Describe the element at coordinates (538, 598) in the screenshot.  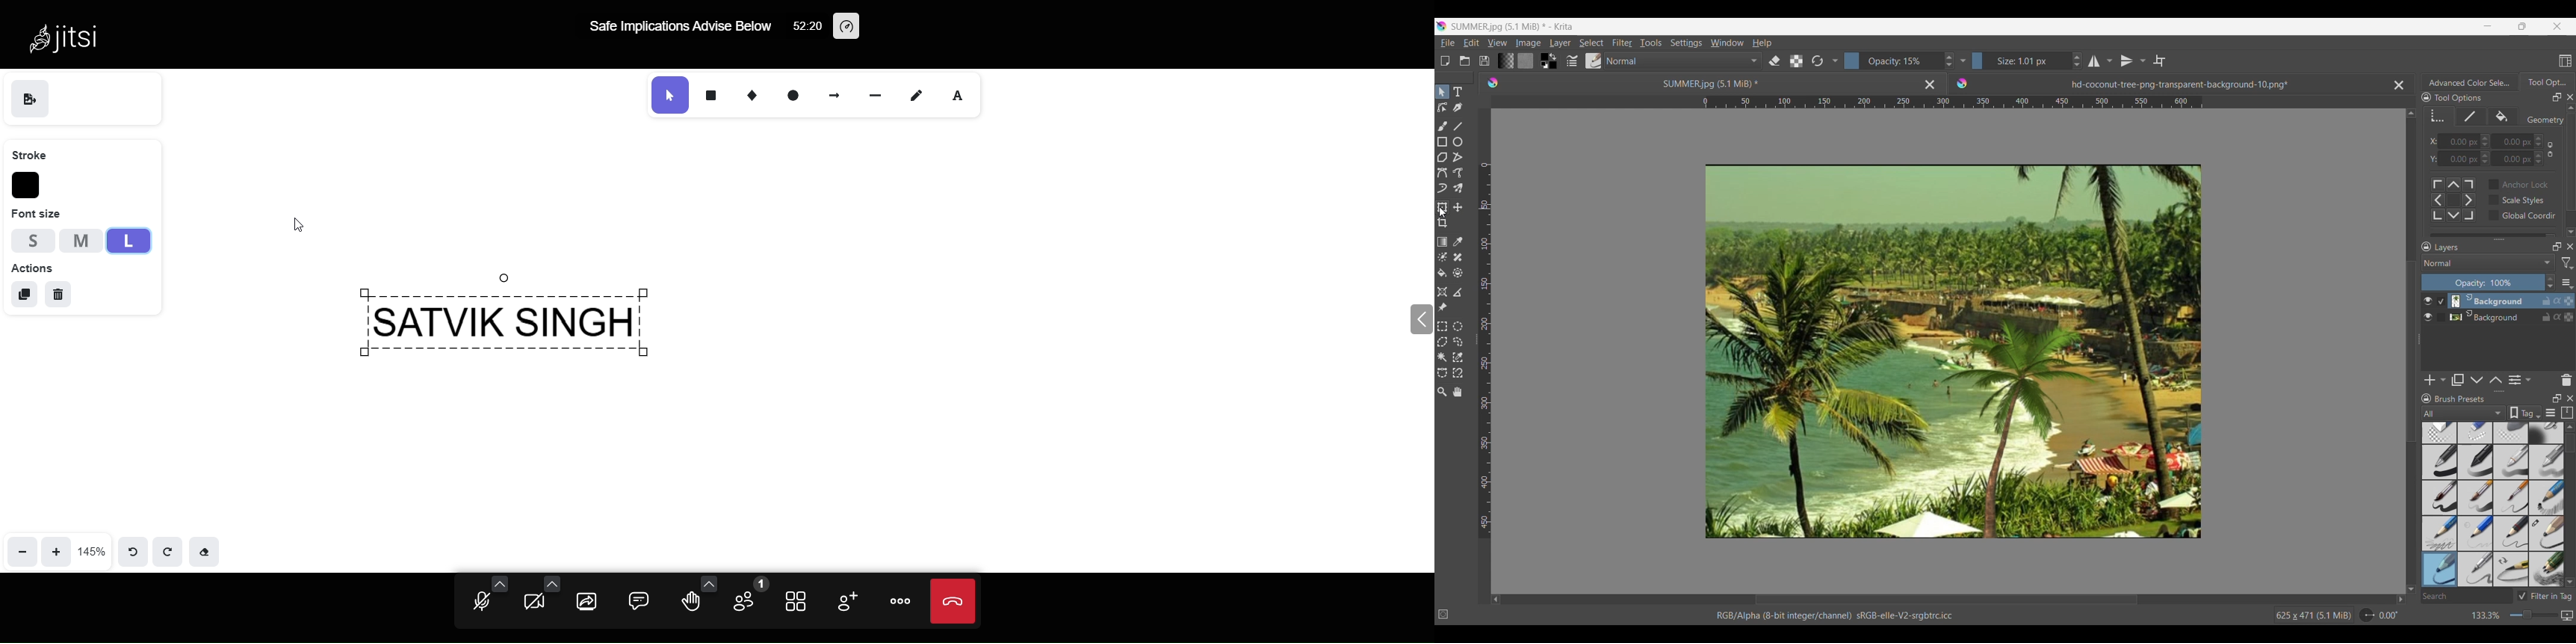
I see `start camera` at that location.